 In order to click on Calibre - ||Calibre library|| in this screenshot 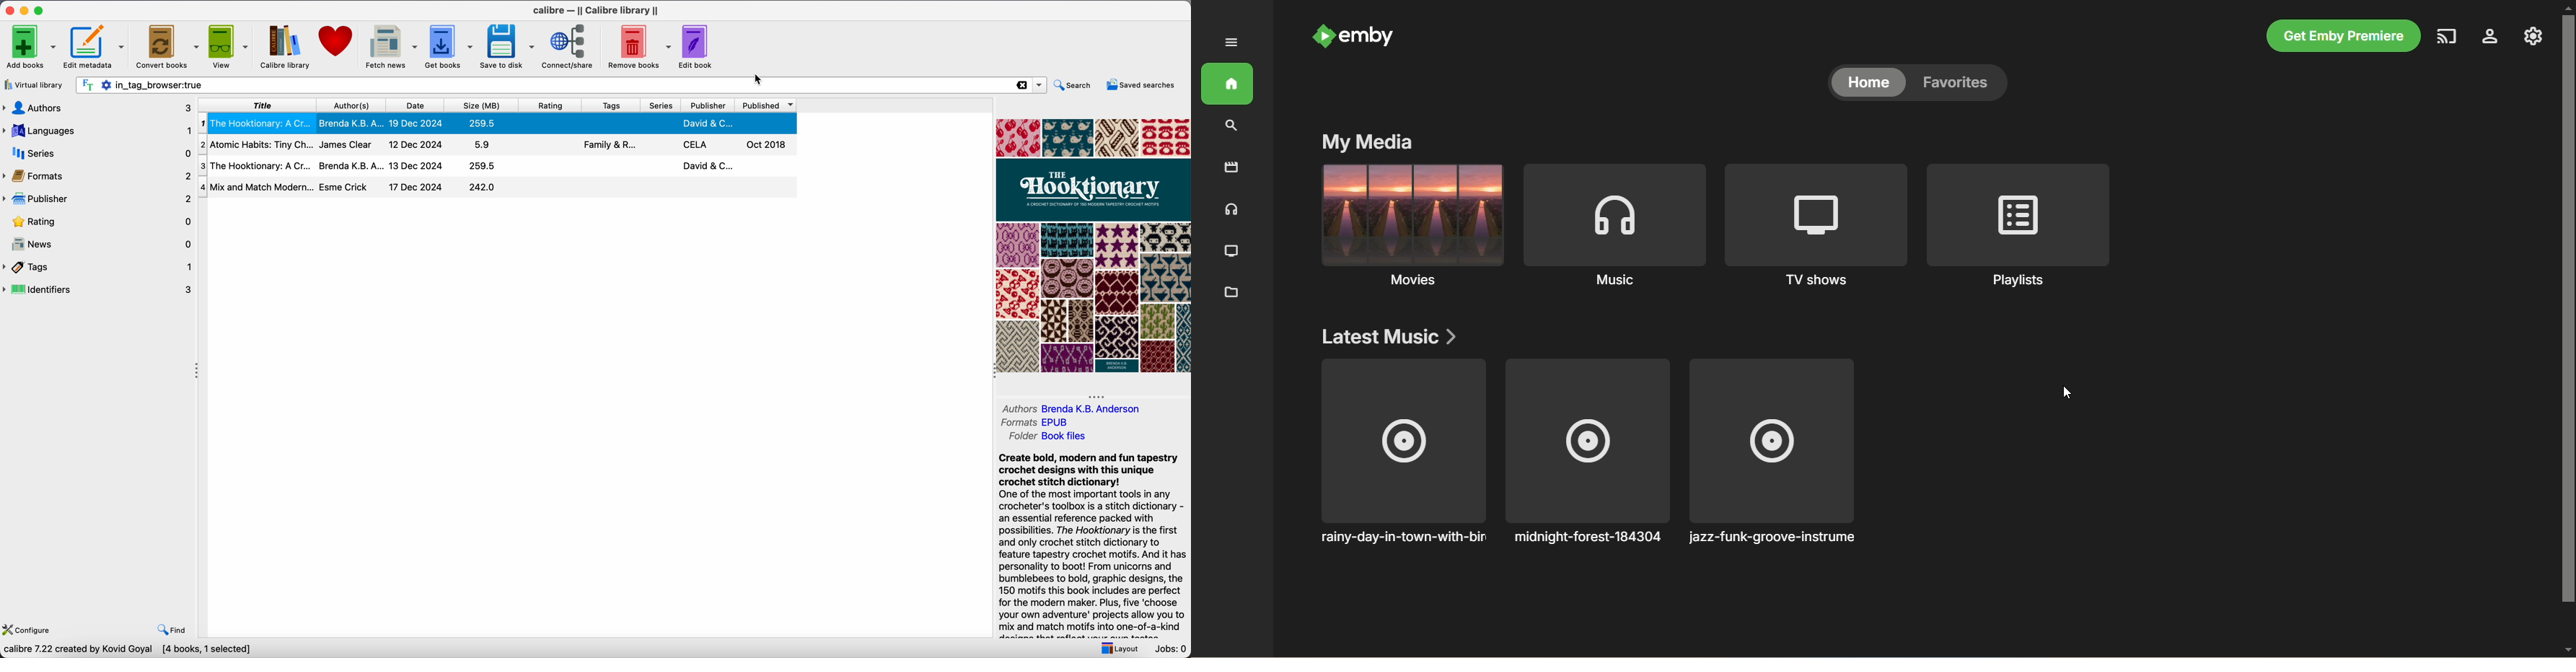, I will do `click(596, 10)`.